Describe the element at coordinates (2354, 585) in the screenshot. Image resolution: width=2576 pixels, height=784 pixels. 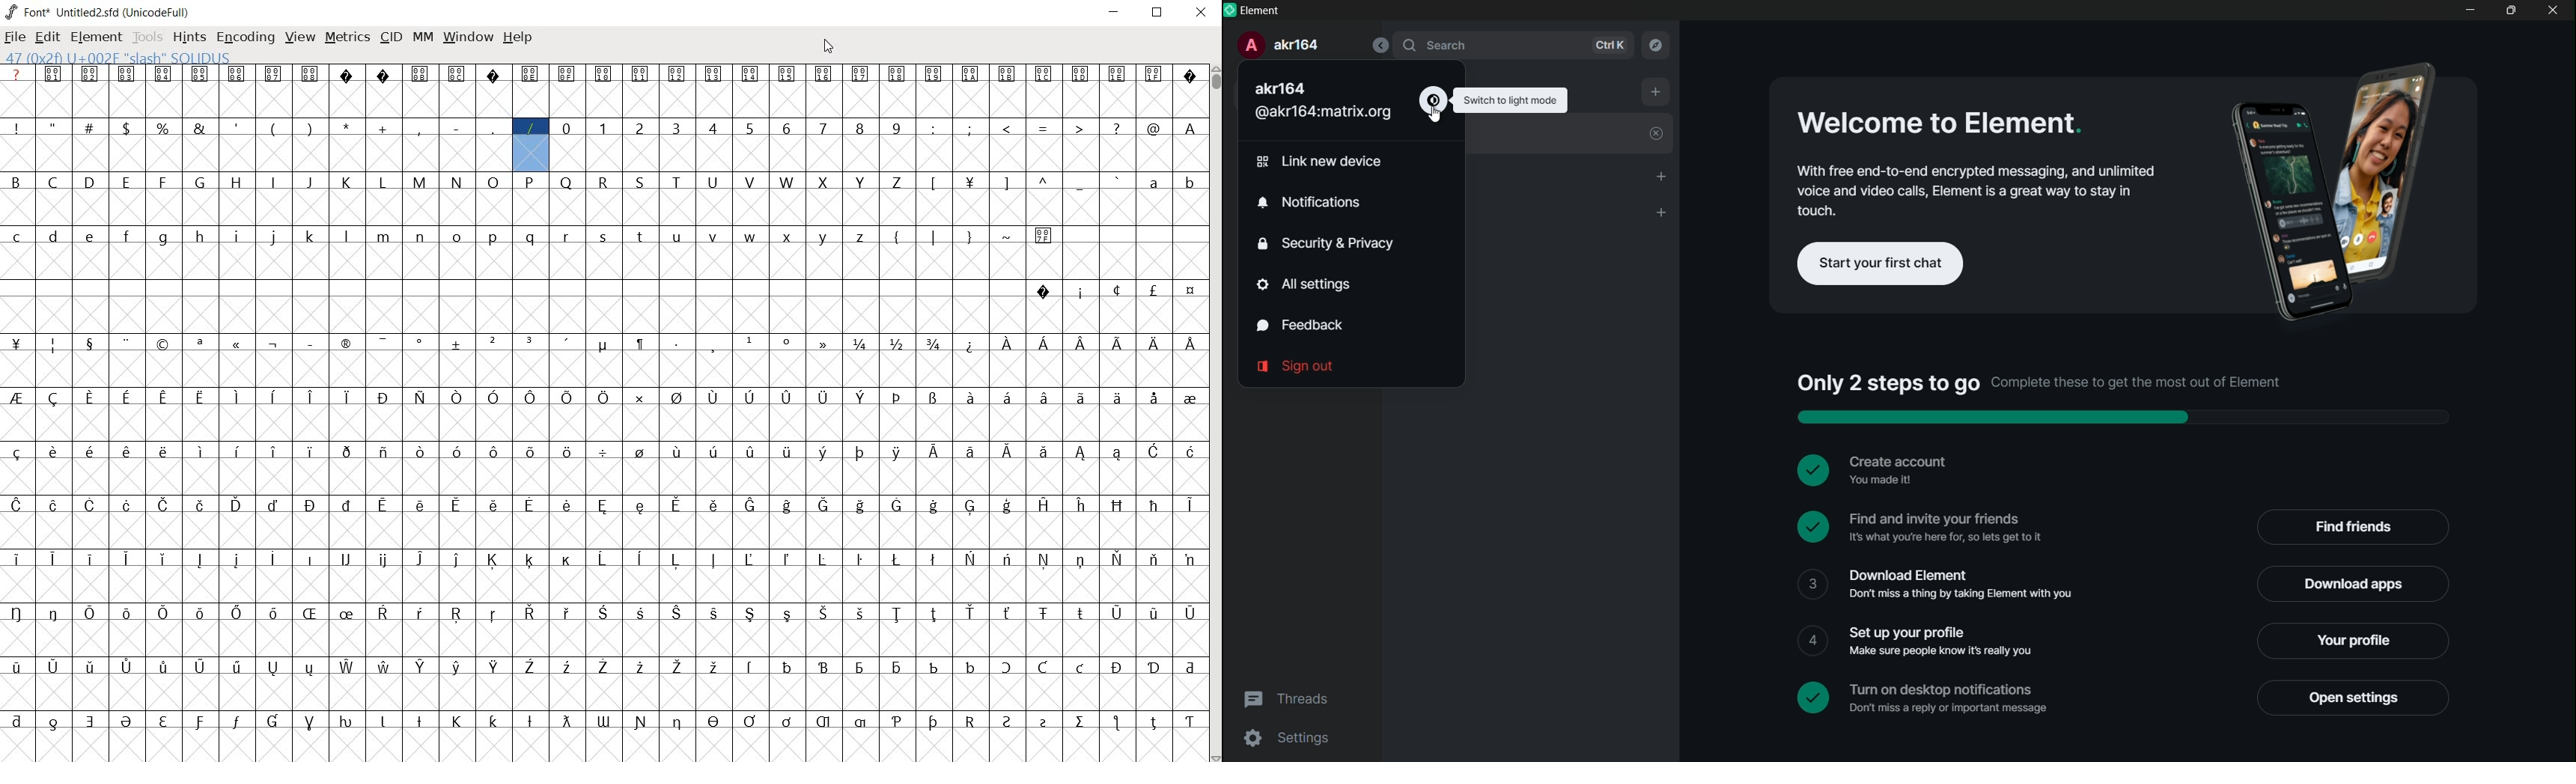
I see `download apps` at that location.